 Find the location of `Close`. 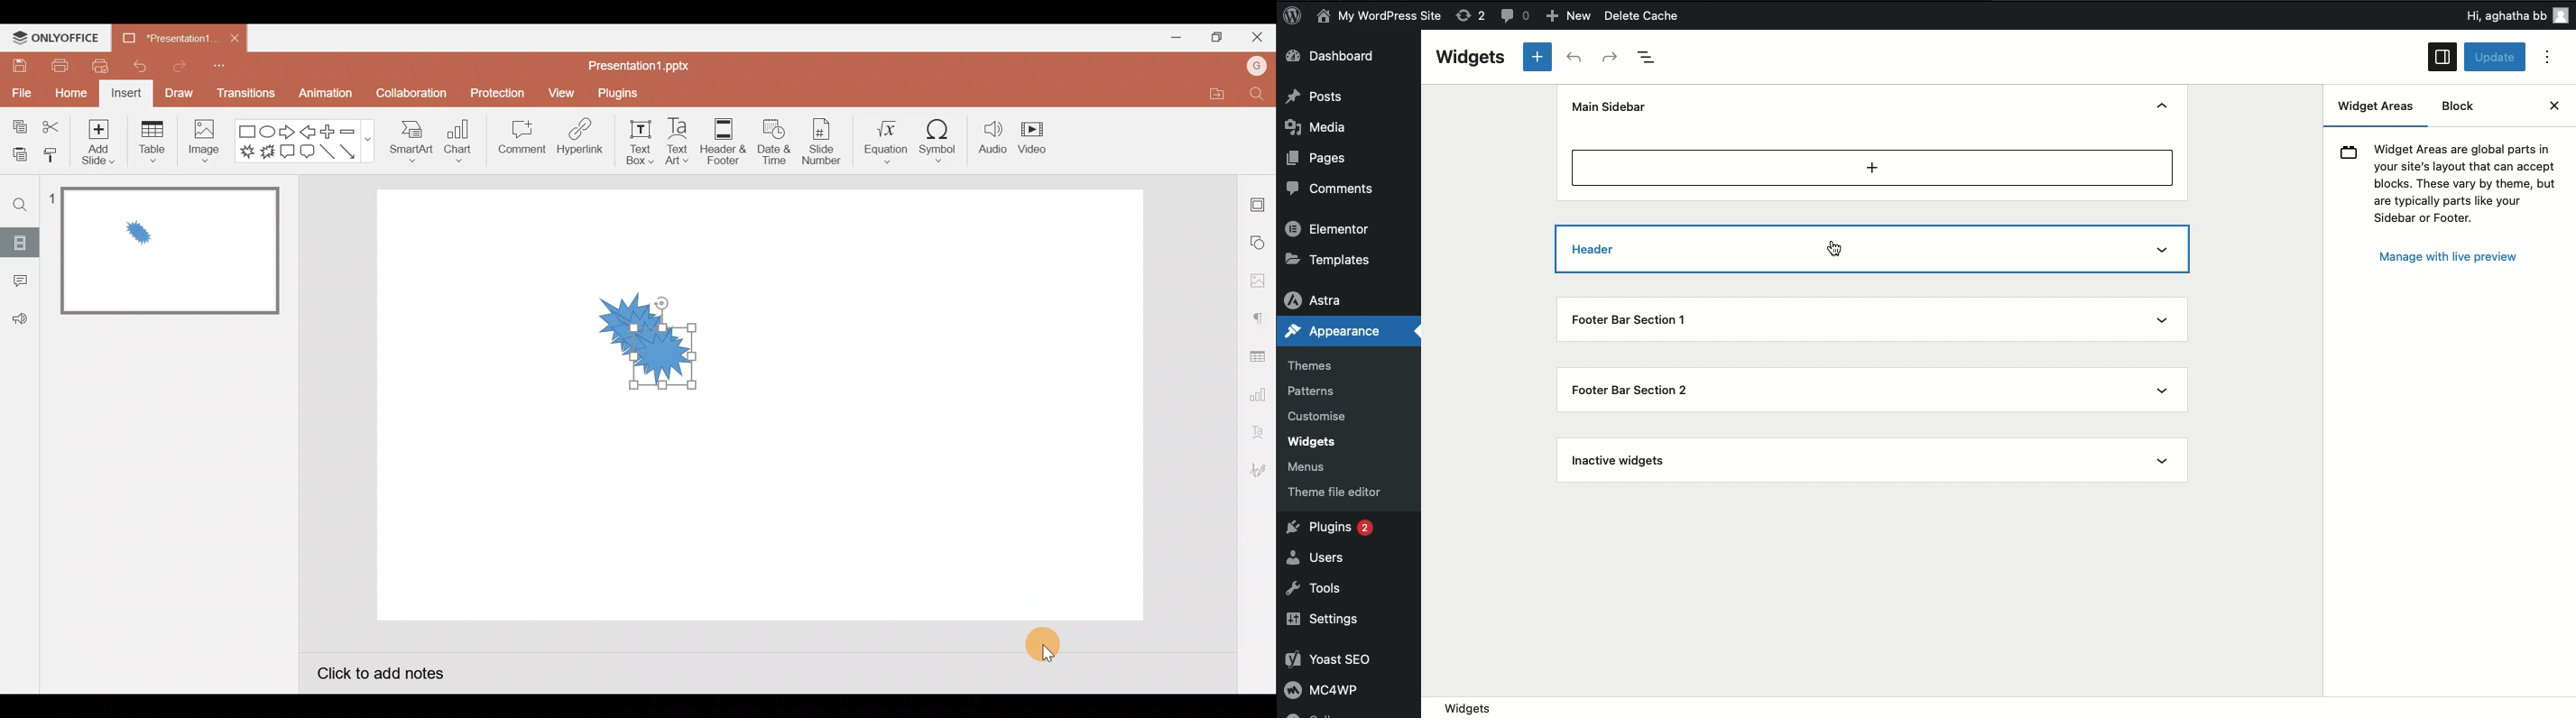

Close is located at coordinates (1257, 33).